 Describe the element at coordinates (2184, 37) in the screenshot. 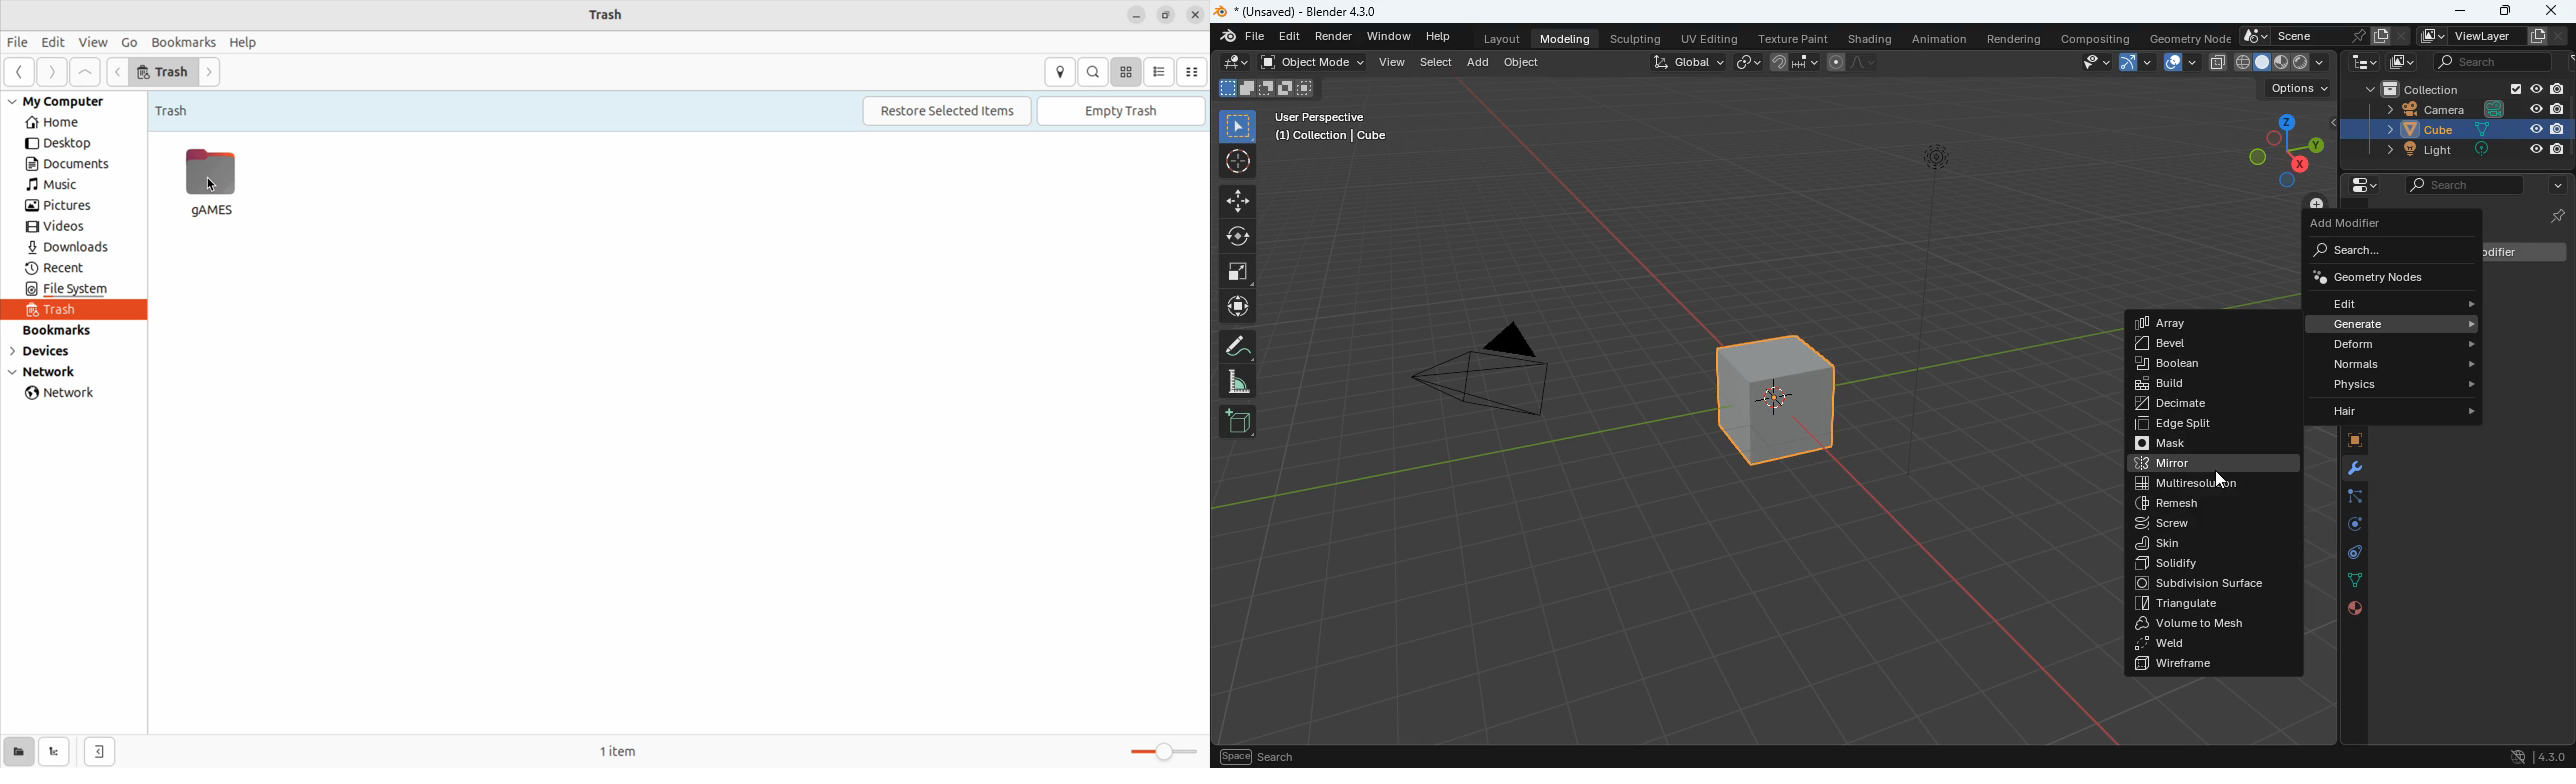

I see `geometry node` at that location.